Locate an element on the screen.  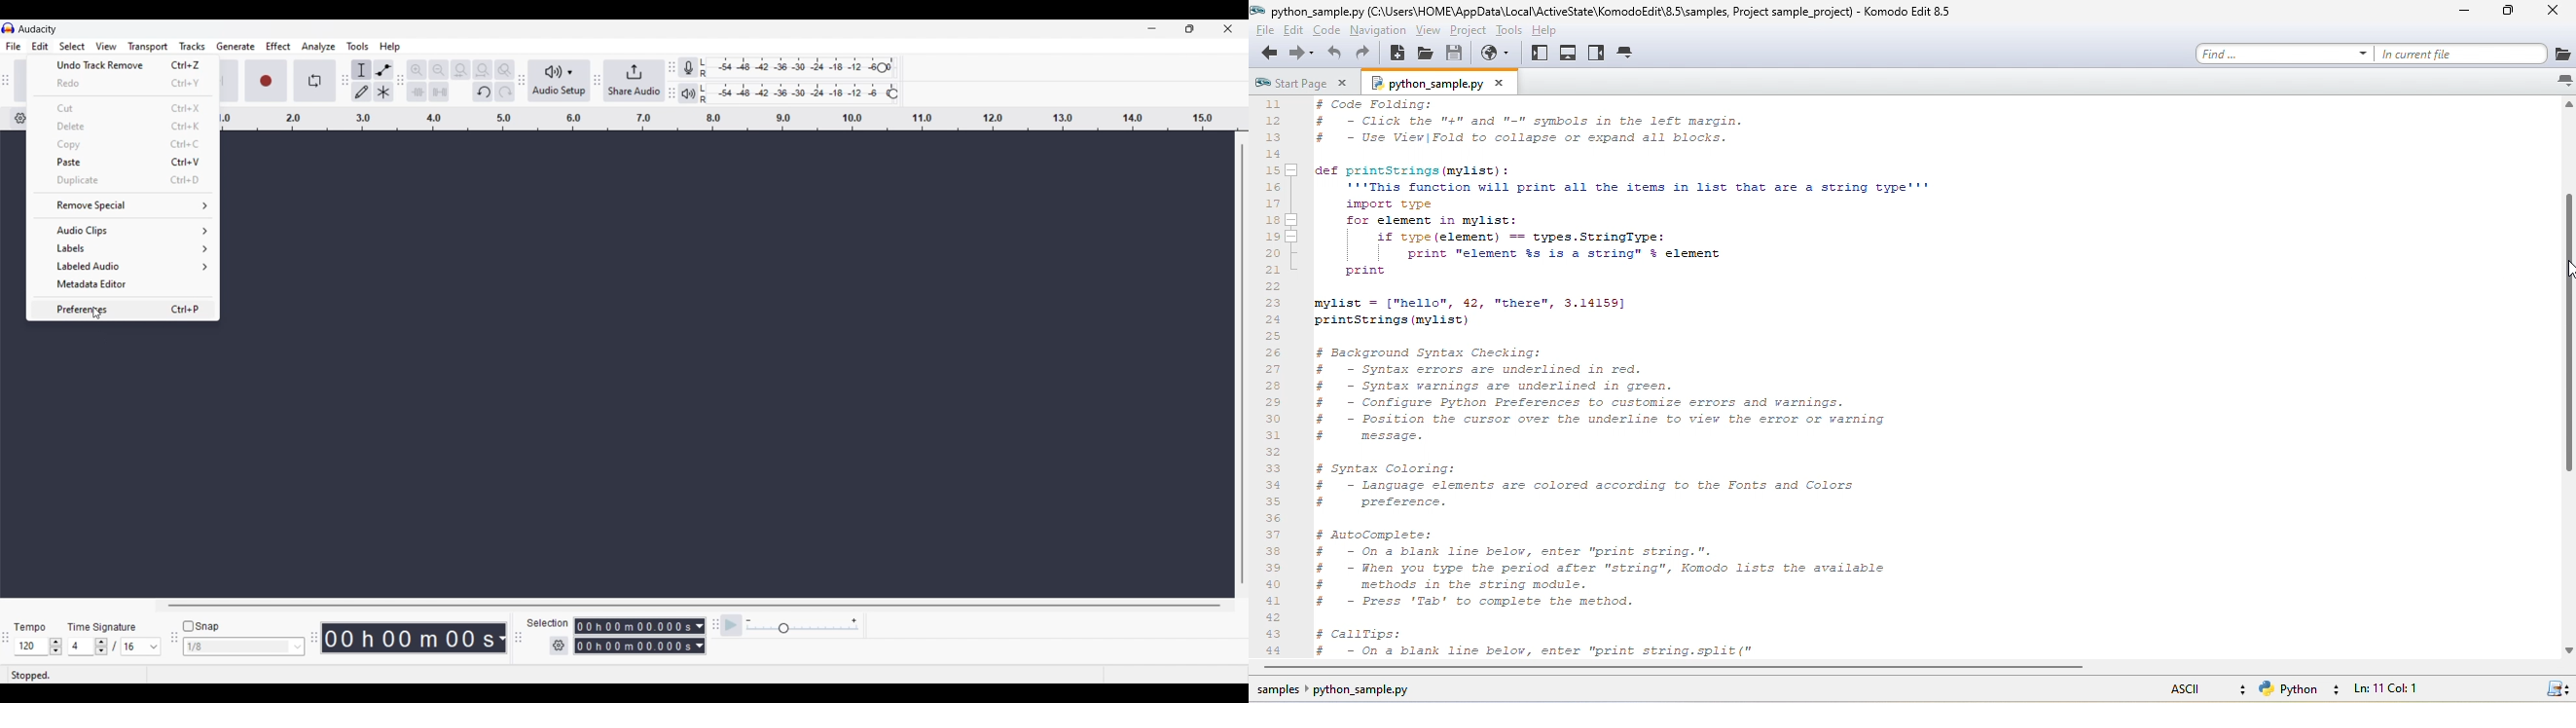
Playback level is located at coordinates (802, 93).